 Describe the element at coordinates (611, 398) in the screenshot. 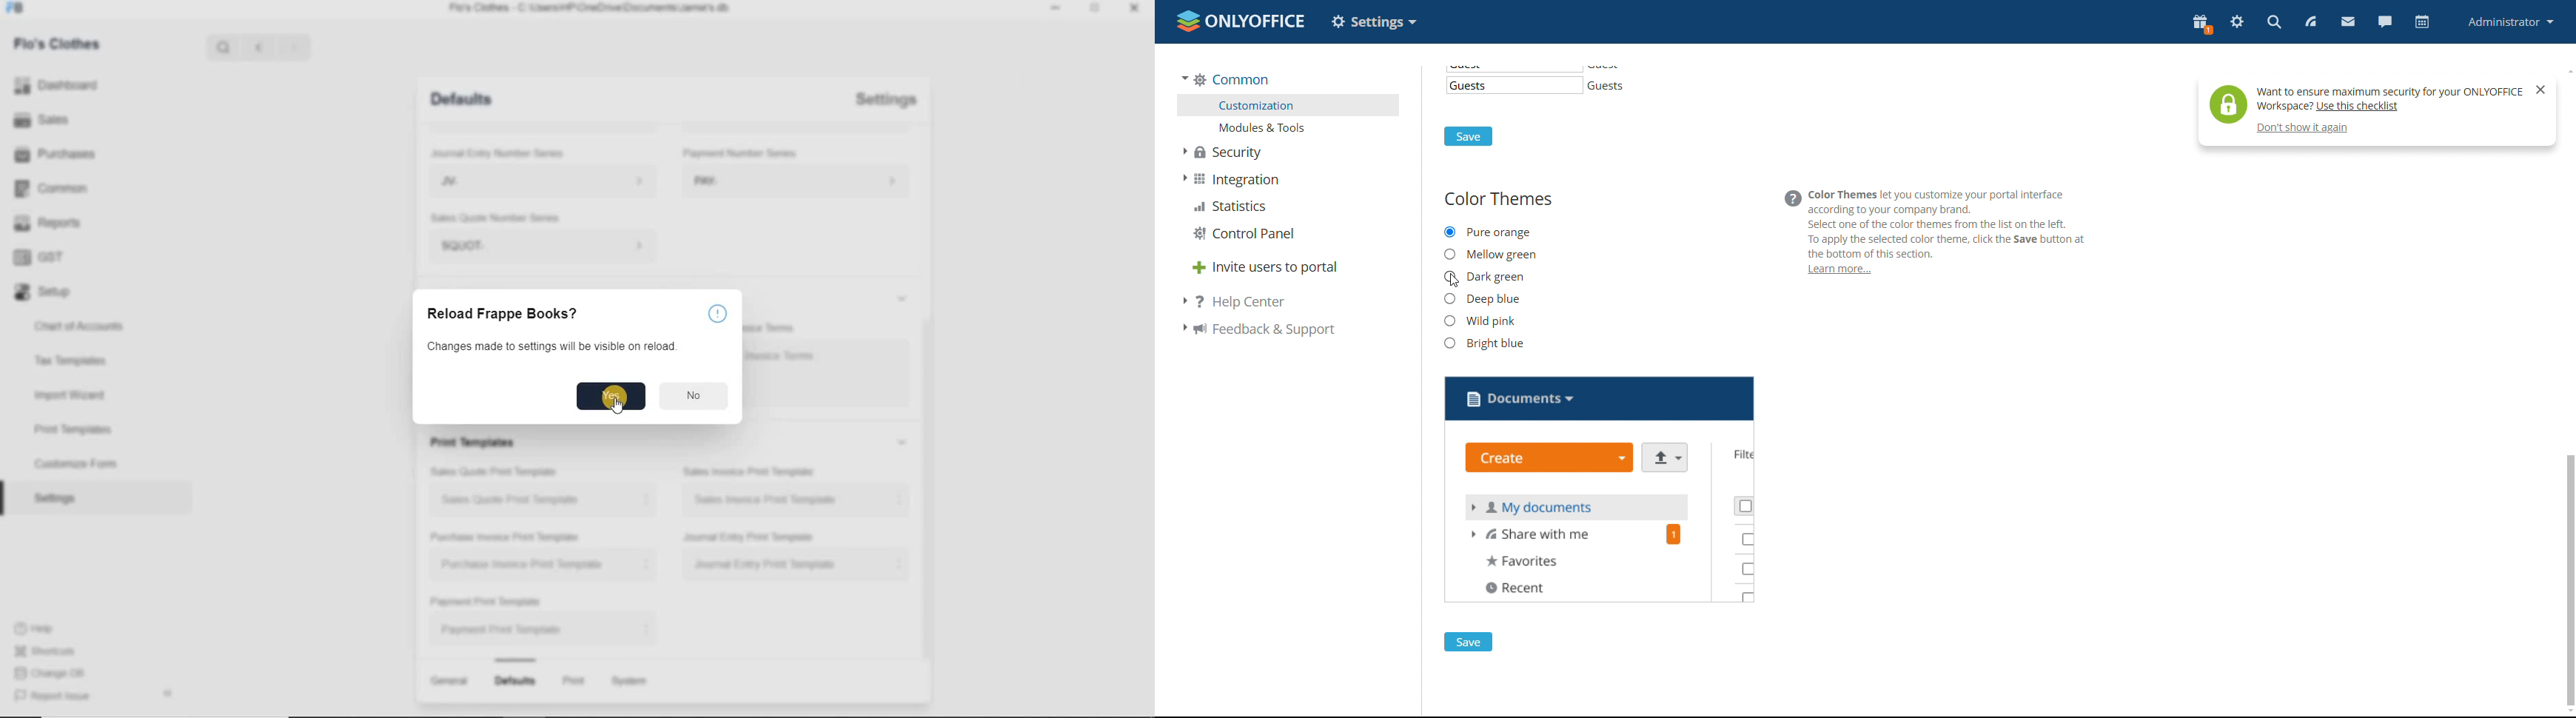

I see `Yes` at that location.